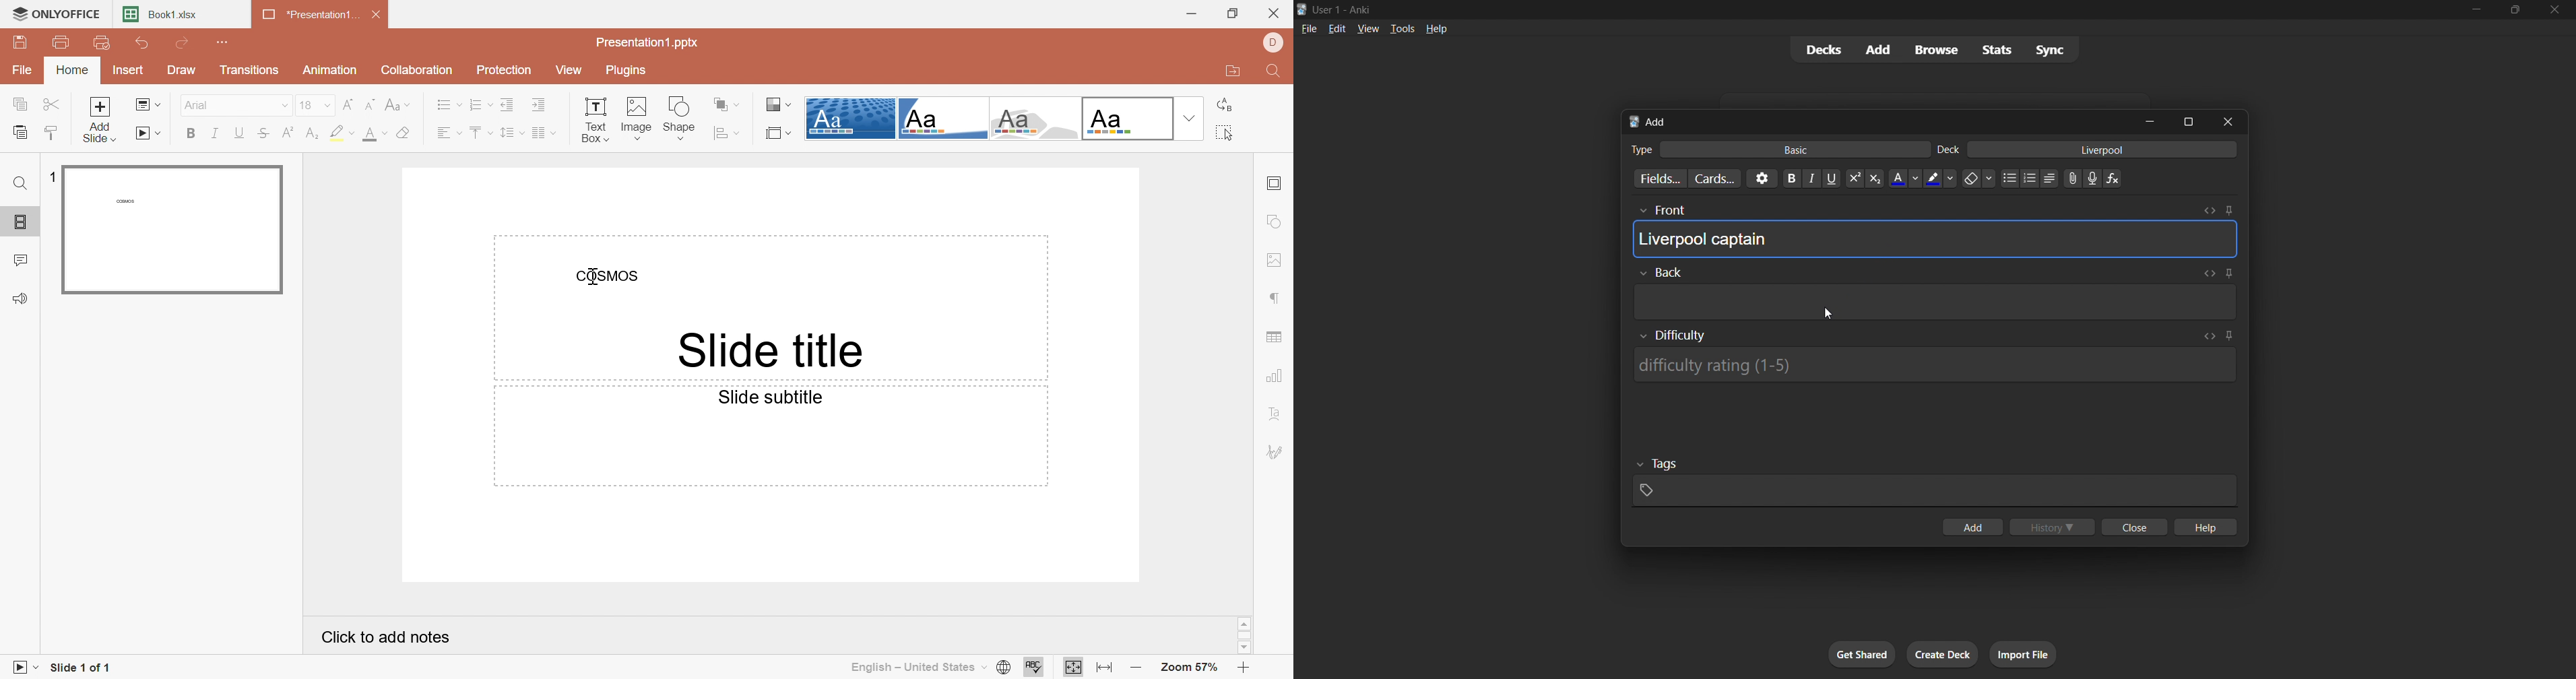 Image resolution: width=2576 pixels, height=700 pixels. Describe the element at coordinates (1277, 220) in the screenshot. I see `Shape settings` at that location.